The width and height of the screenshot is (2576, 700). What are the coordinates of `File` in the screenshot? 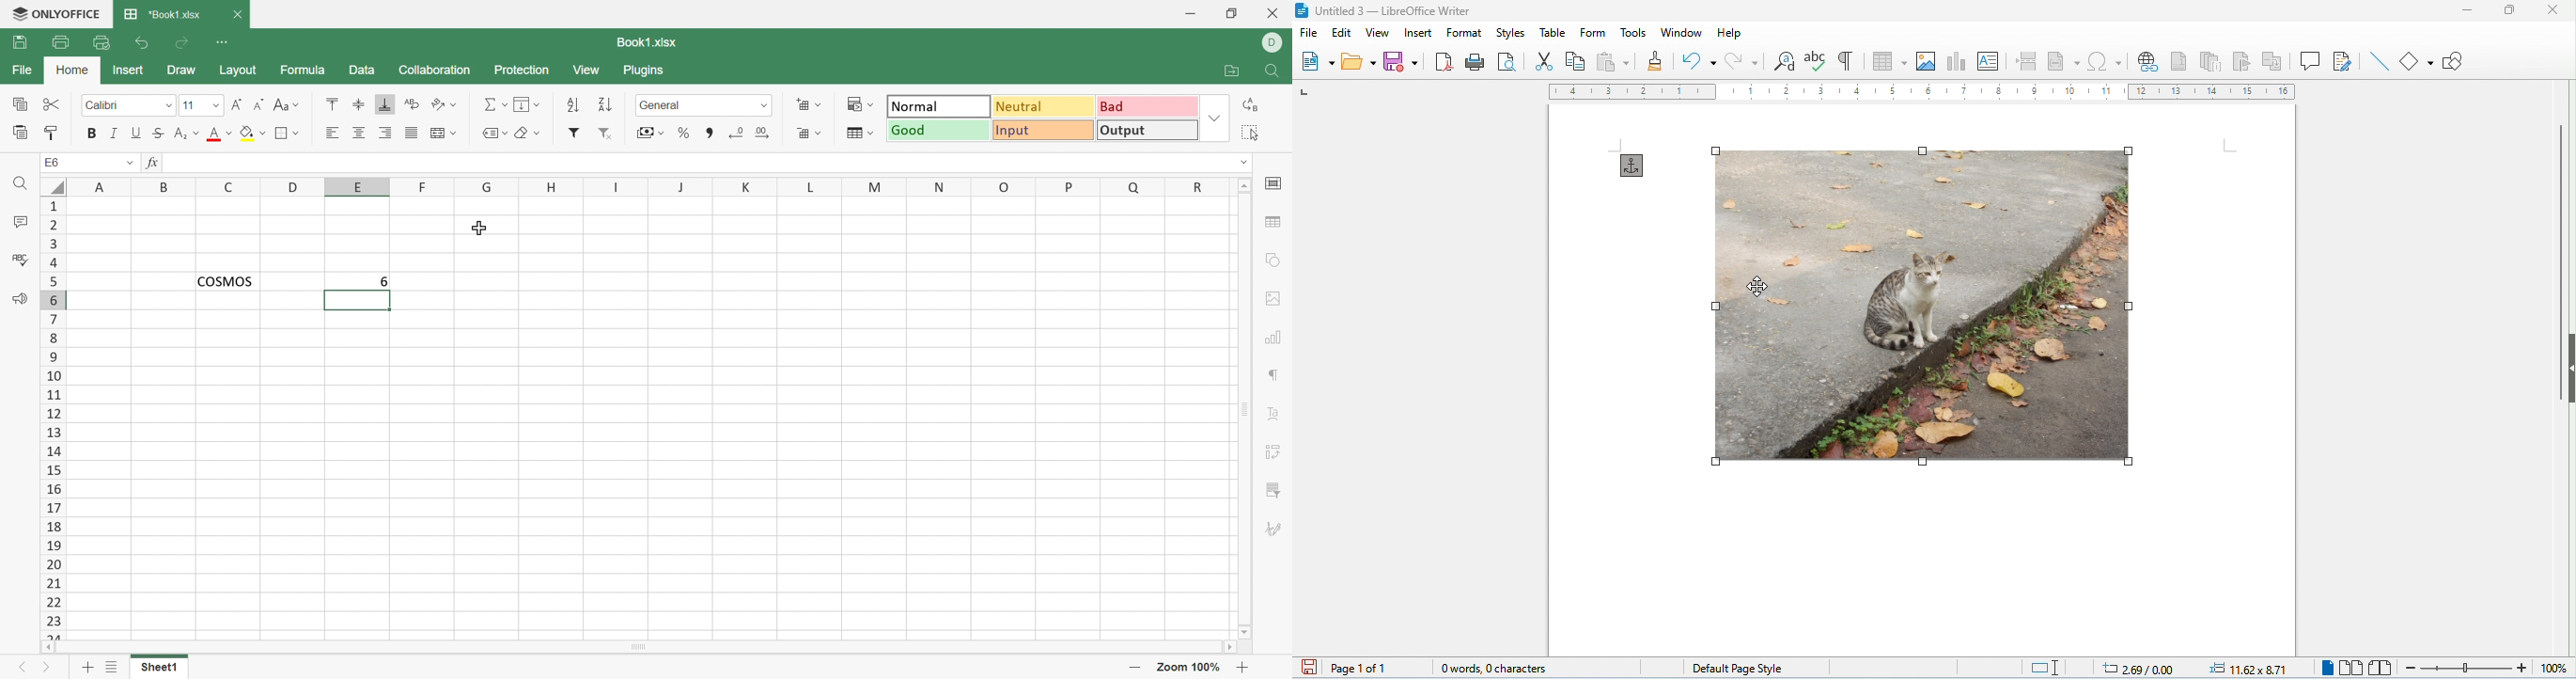 It's located at (23, 70).